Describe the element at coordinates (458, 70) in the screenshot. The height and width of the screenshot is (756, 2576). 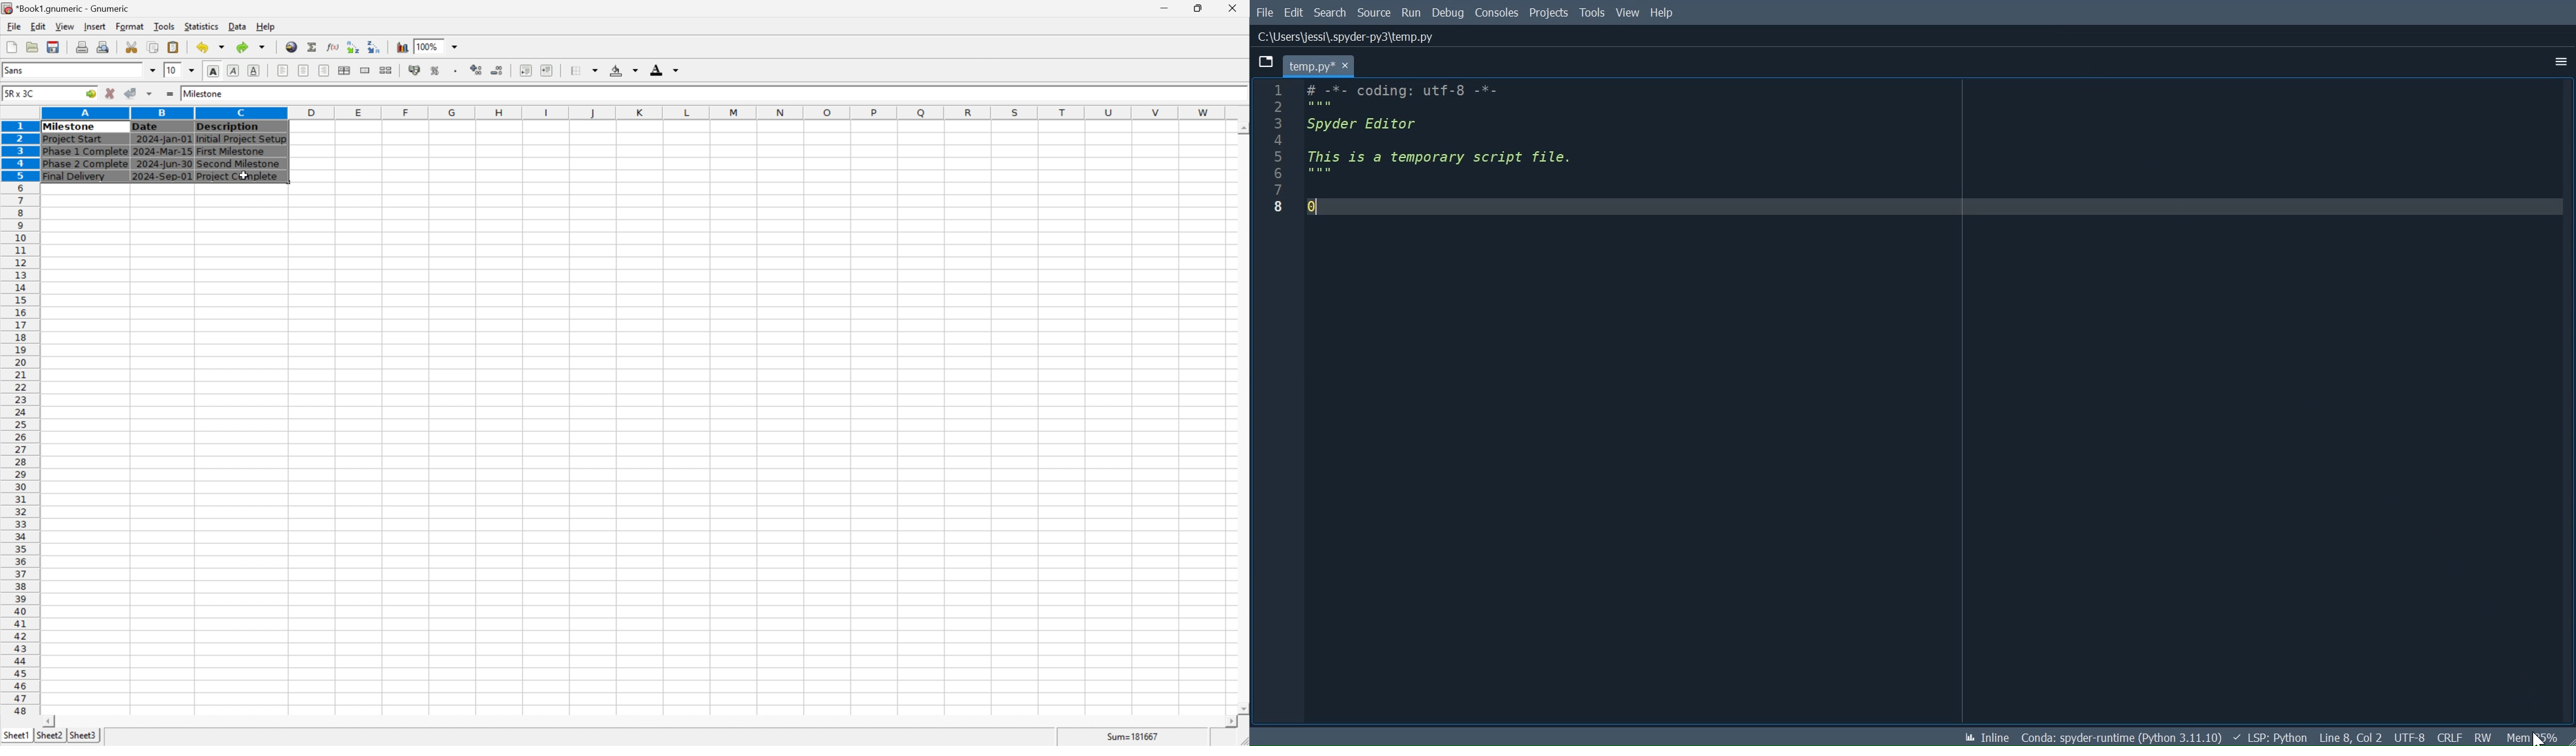
I see `Set the format of the selected cells to include a thousands separator` at that location.